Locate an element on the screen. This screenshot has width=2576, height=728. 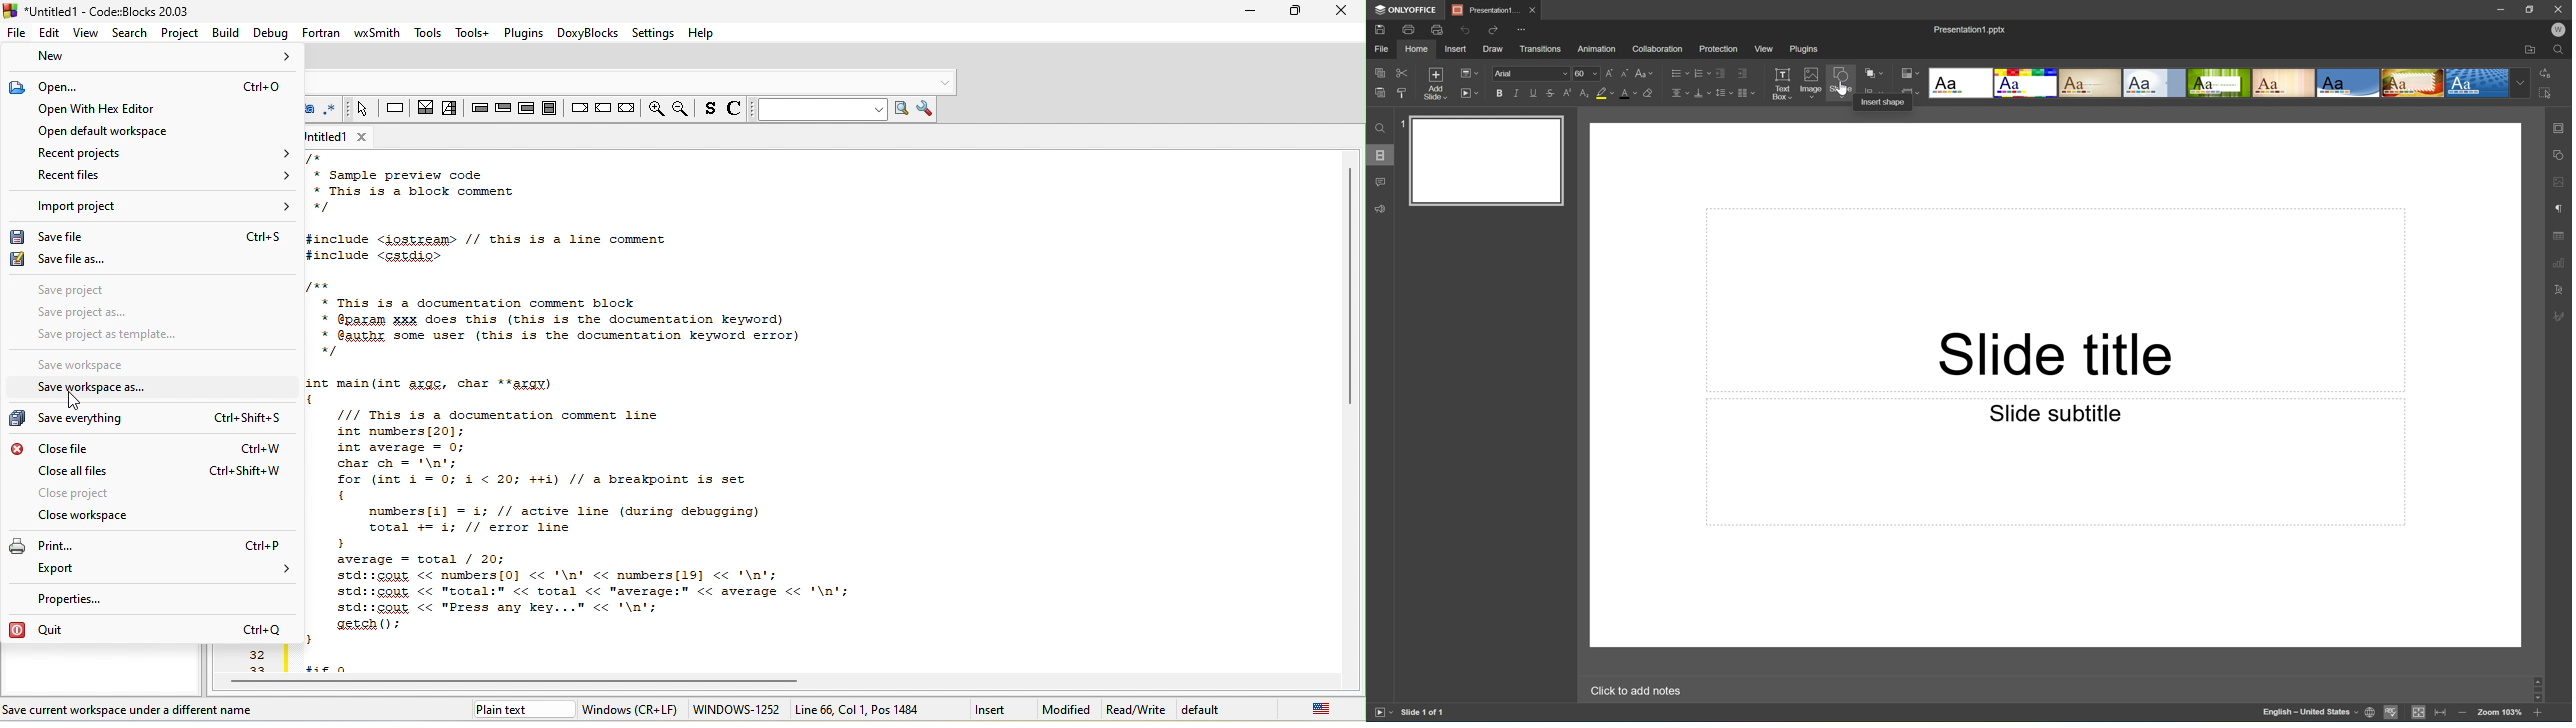
Collaboration is located at coordinates (1658, 49).